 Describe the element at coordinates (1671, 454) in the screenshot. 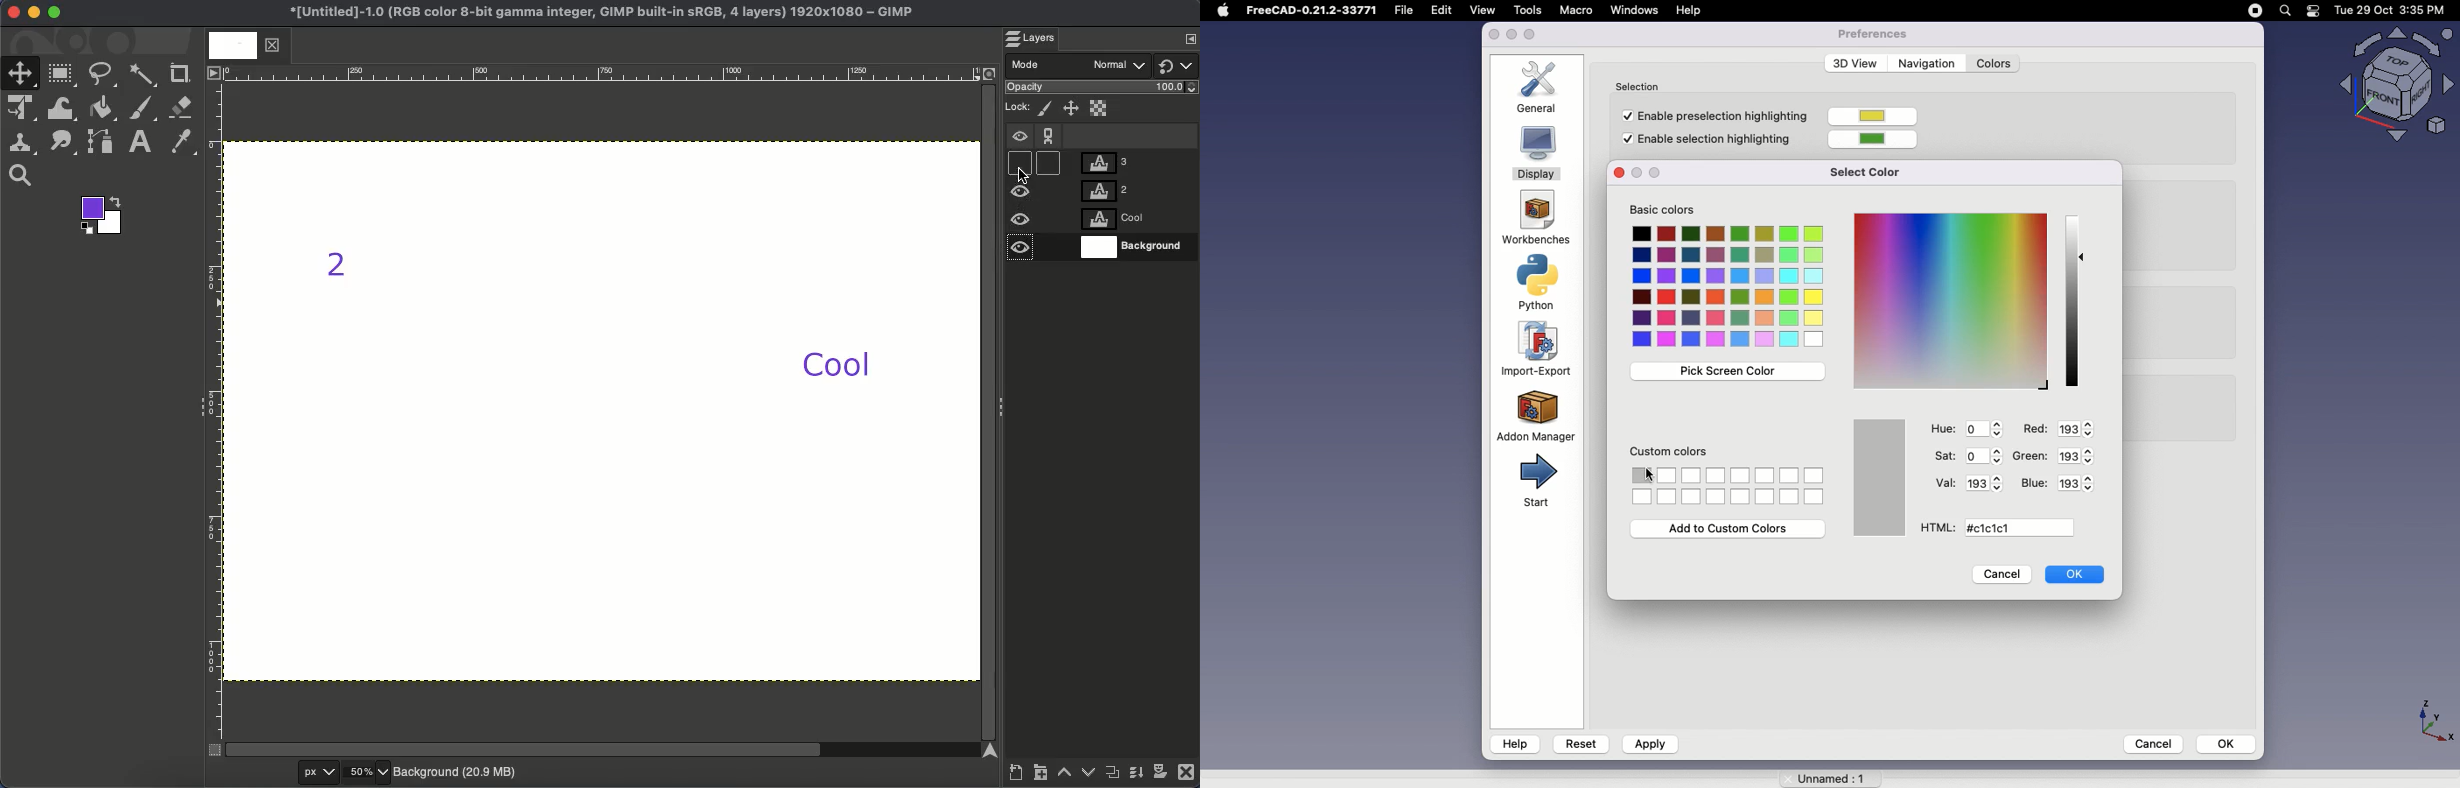

I see `Custom colors` at that location.